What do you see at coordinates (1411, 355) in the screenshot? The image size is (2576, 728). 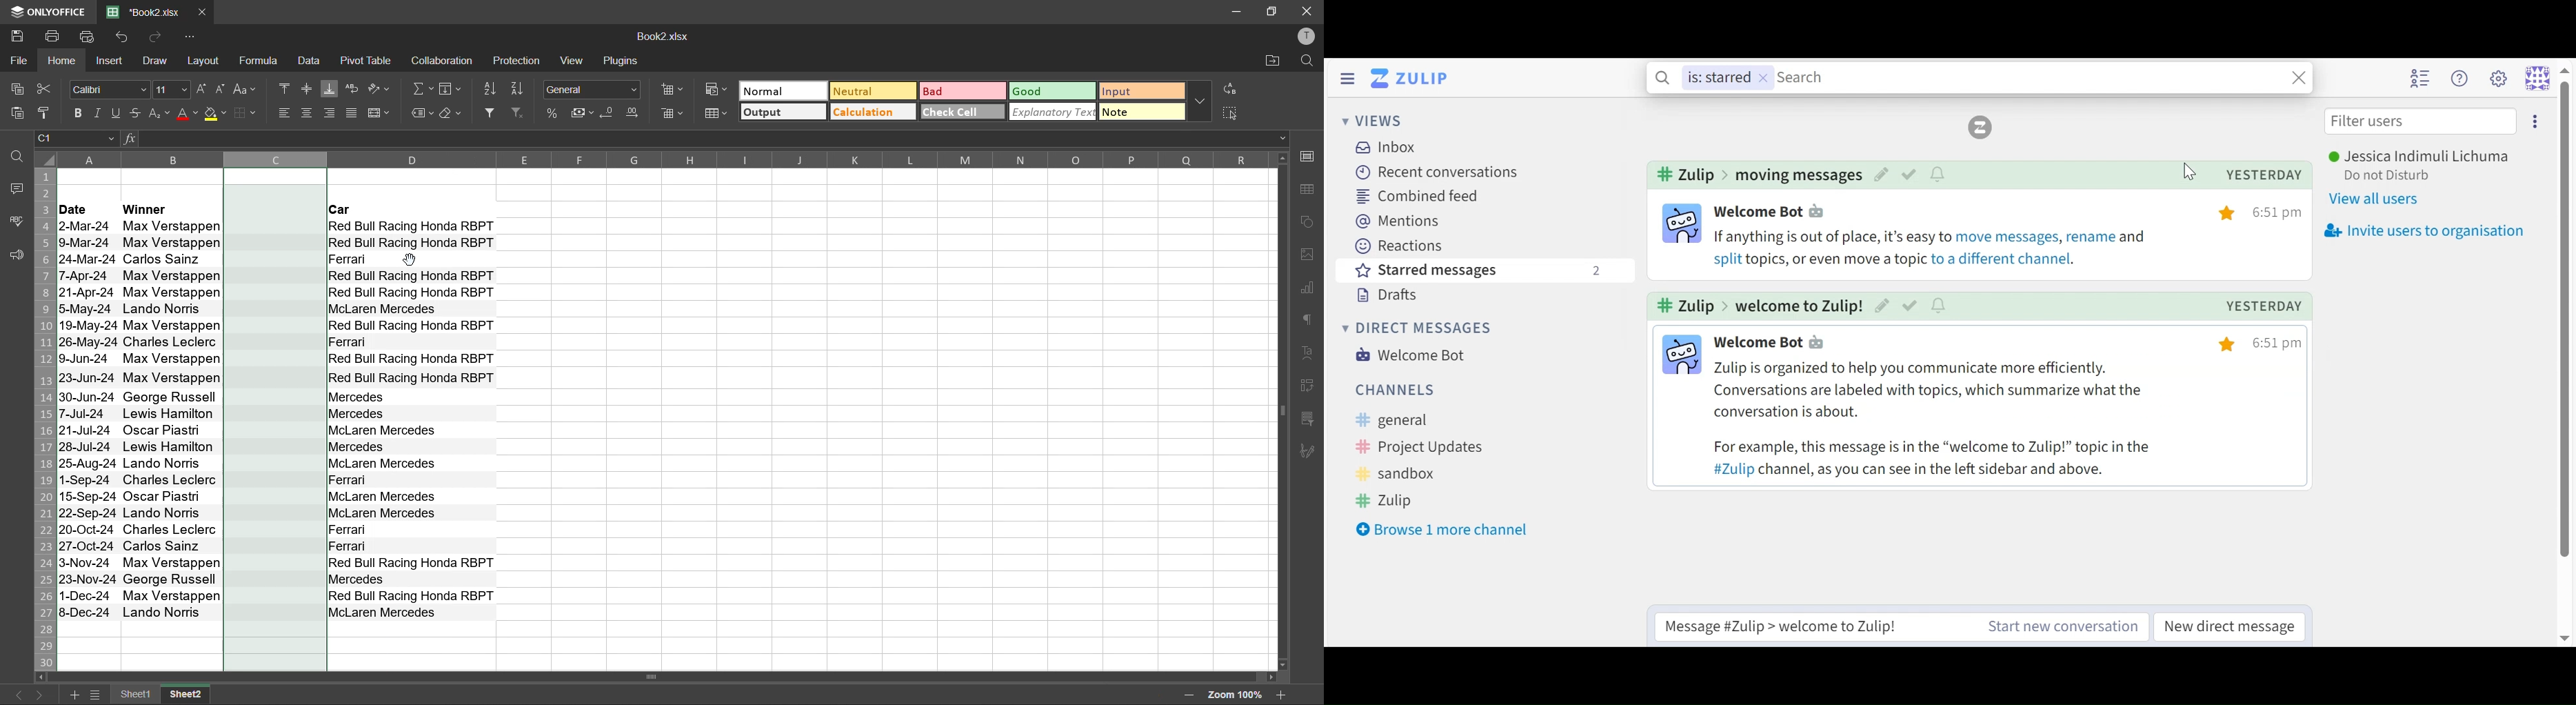 I see `Welcome Bot` at bounding box center [1411, 355].